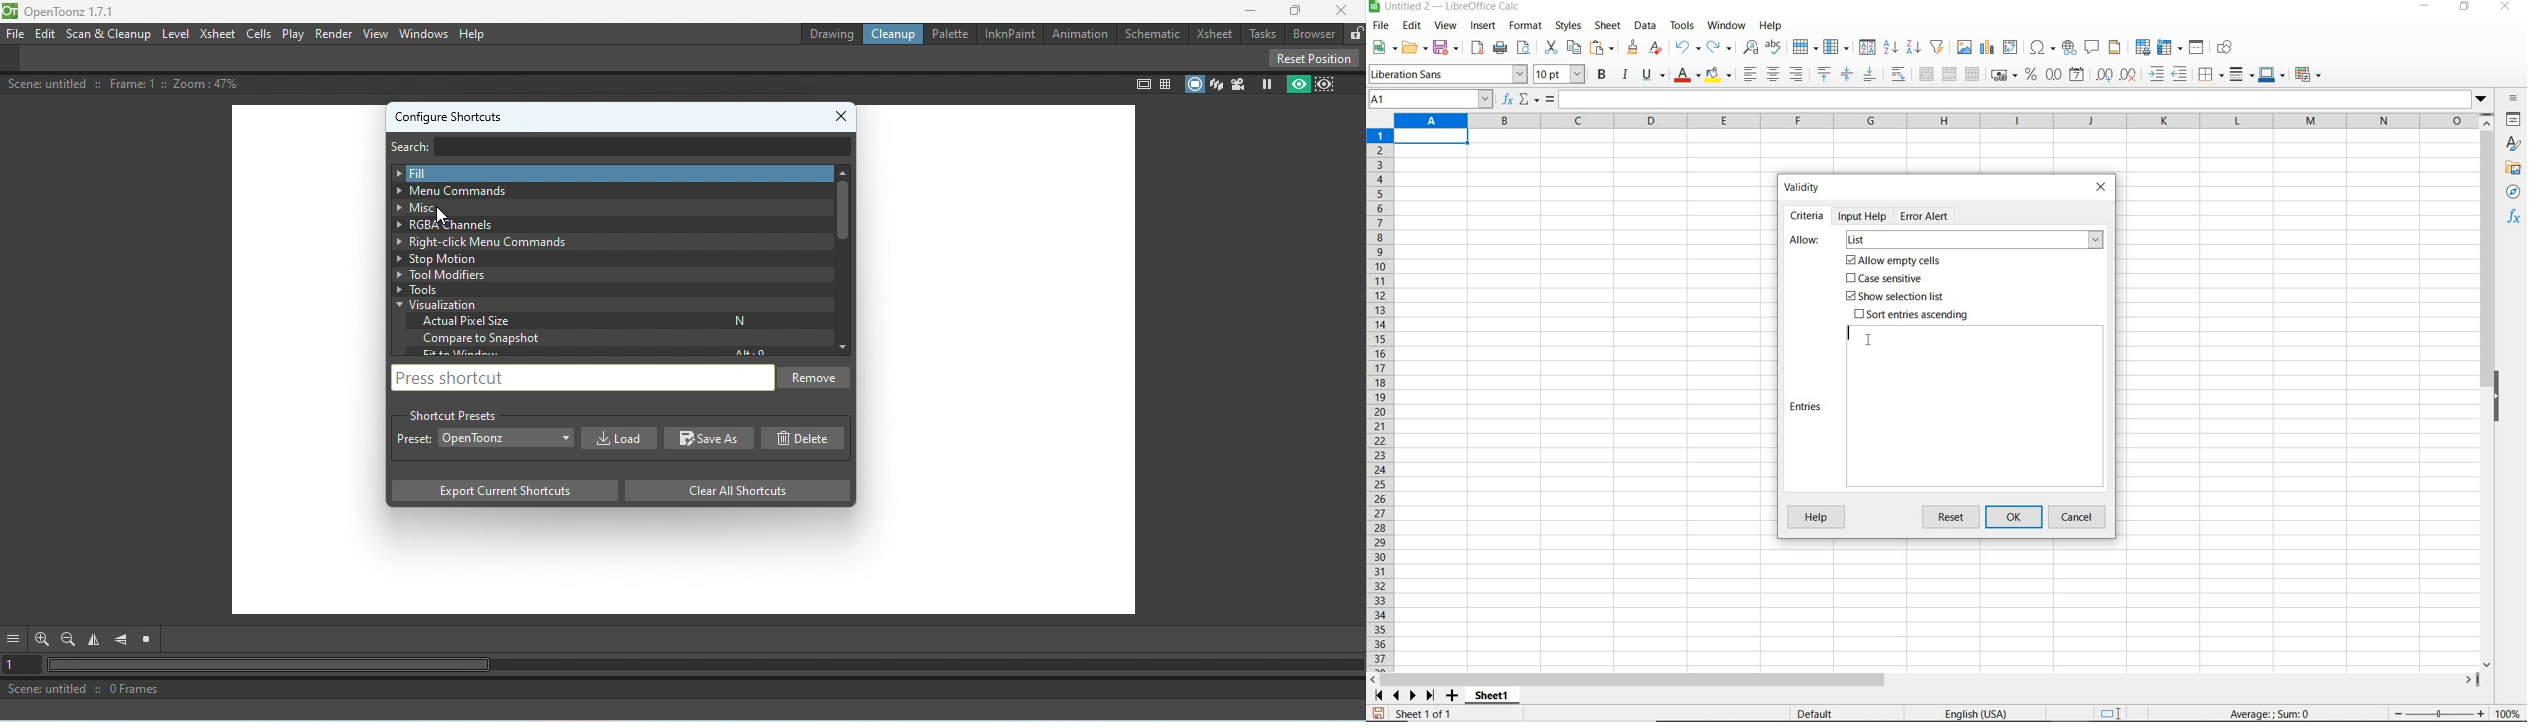 The width and height of the screenshot is (2548, 728). I want to click on insert chart, so click(1988, 48).